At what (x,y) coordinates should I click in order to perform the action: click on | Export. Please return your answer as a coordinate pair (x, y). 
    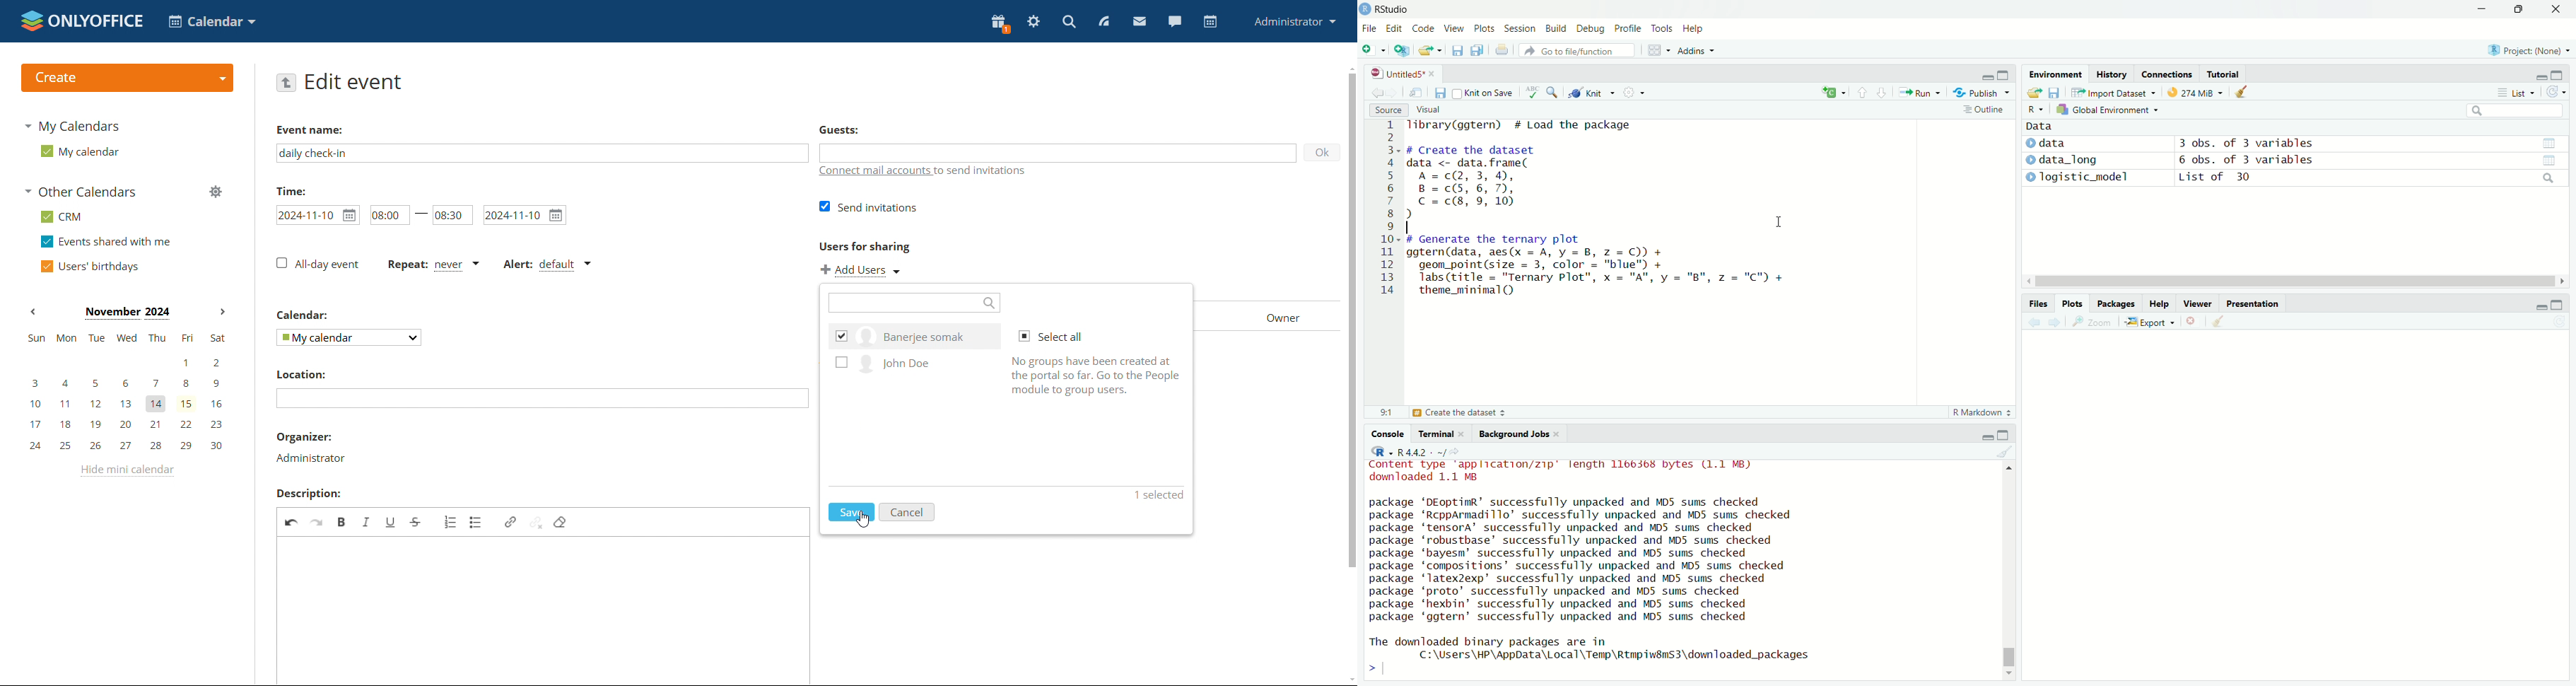
    Looking at the image, I should click on (2147, 323).